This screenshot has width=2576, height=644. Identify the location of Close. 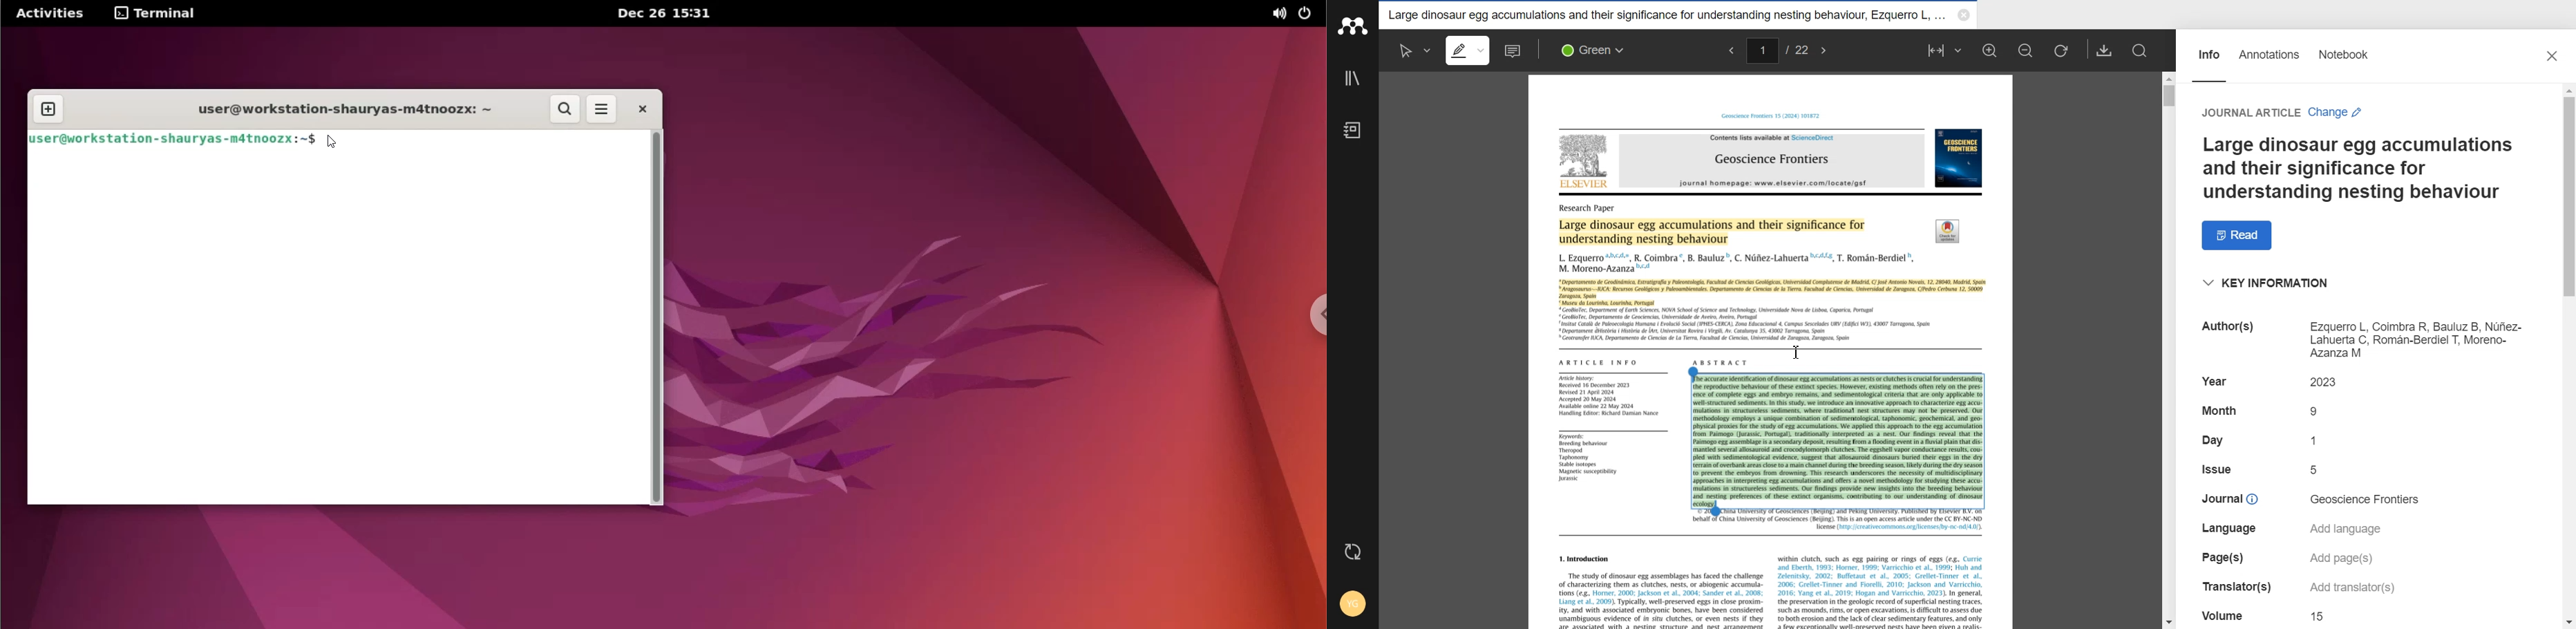
(2554, 57).